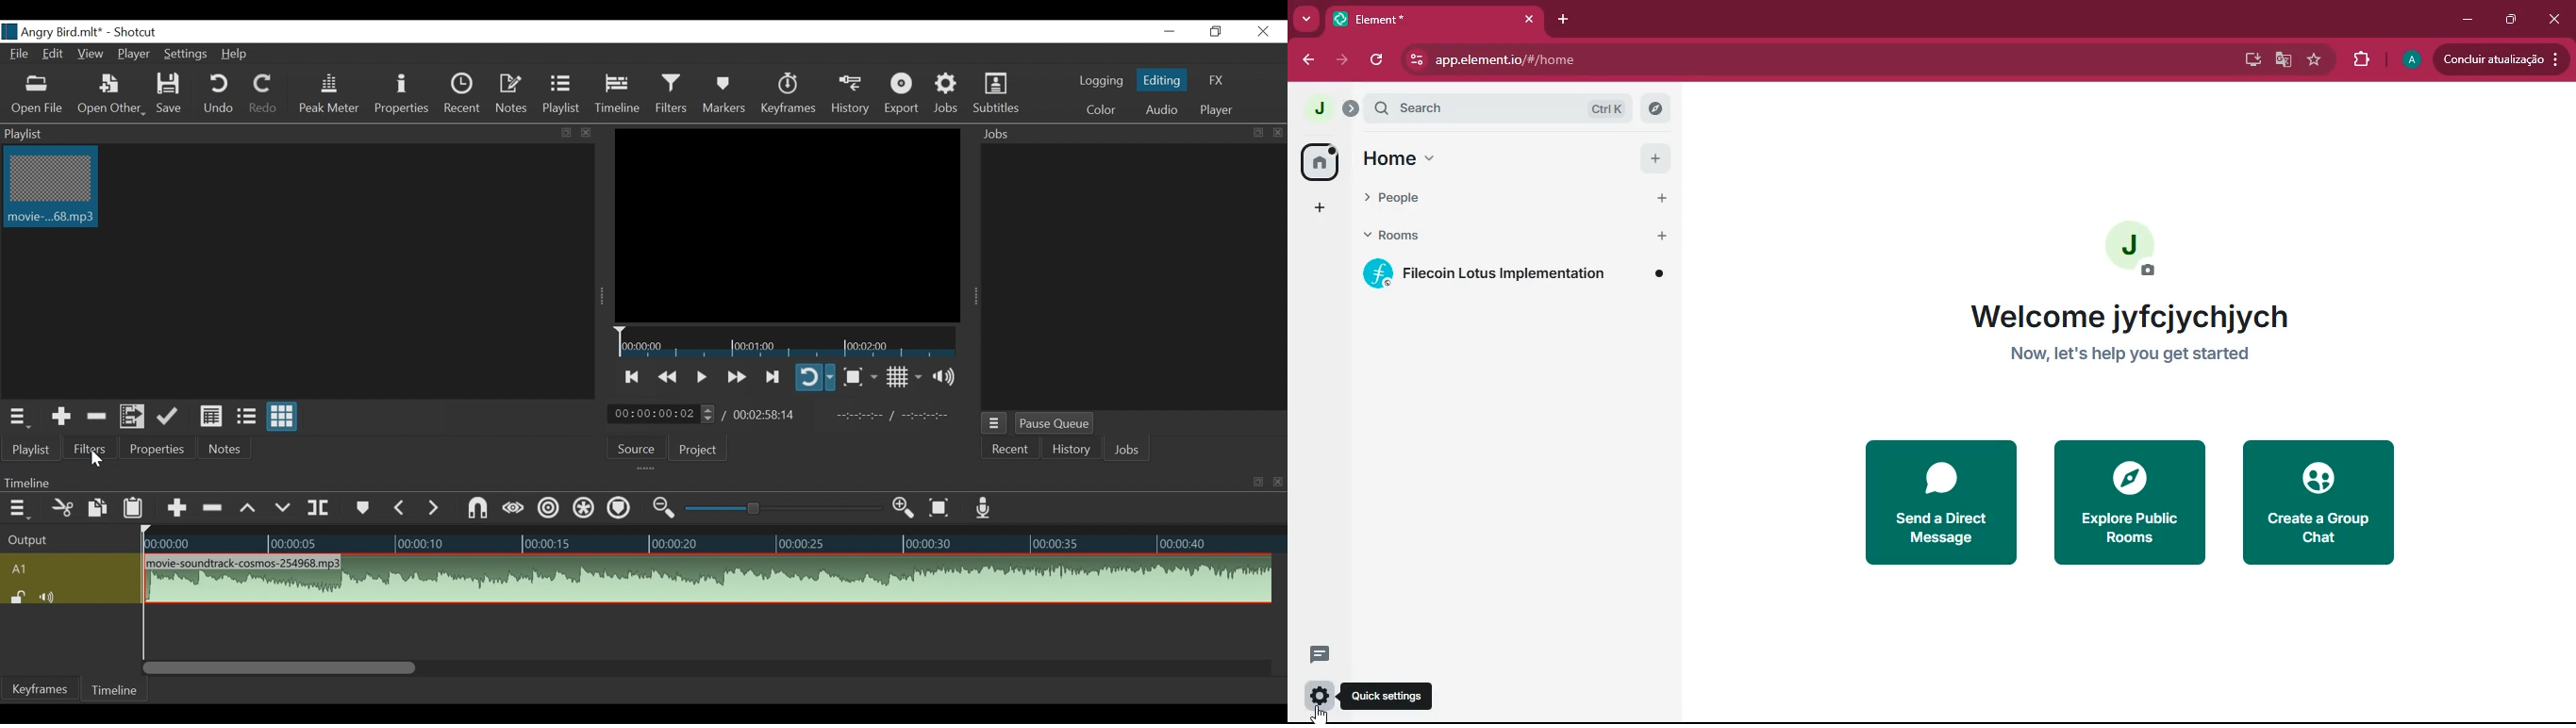 The height and width of the screenshot is (728, 2576). I want to click on History, so click(1070, 450).